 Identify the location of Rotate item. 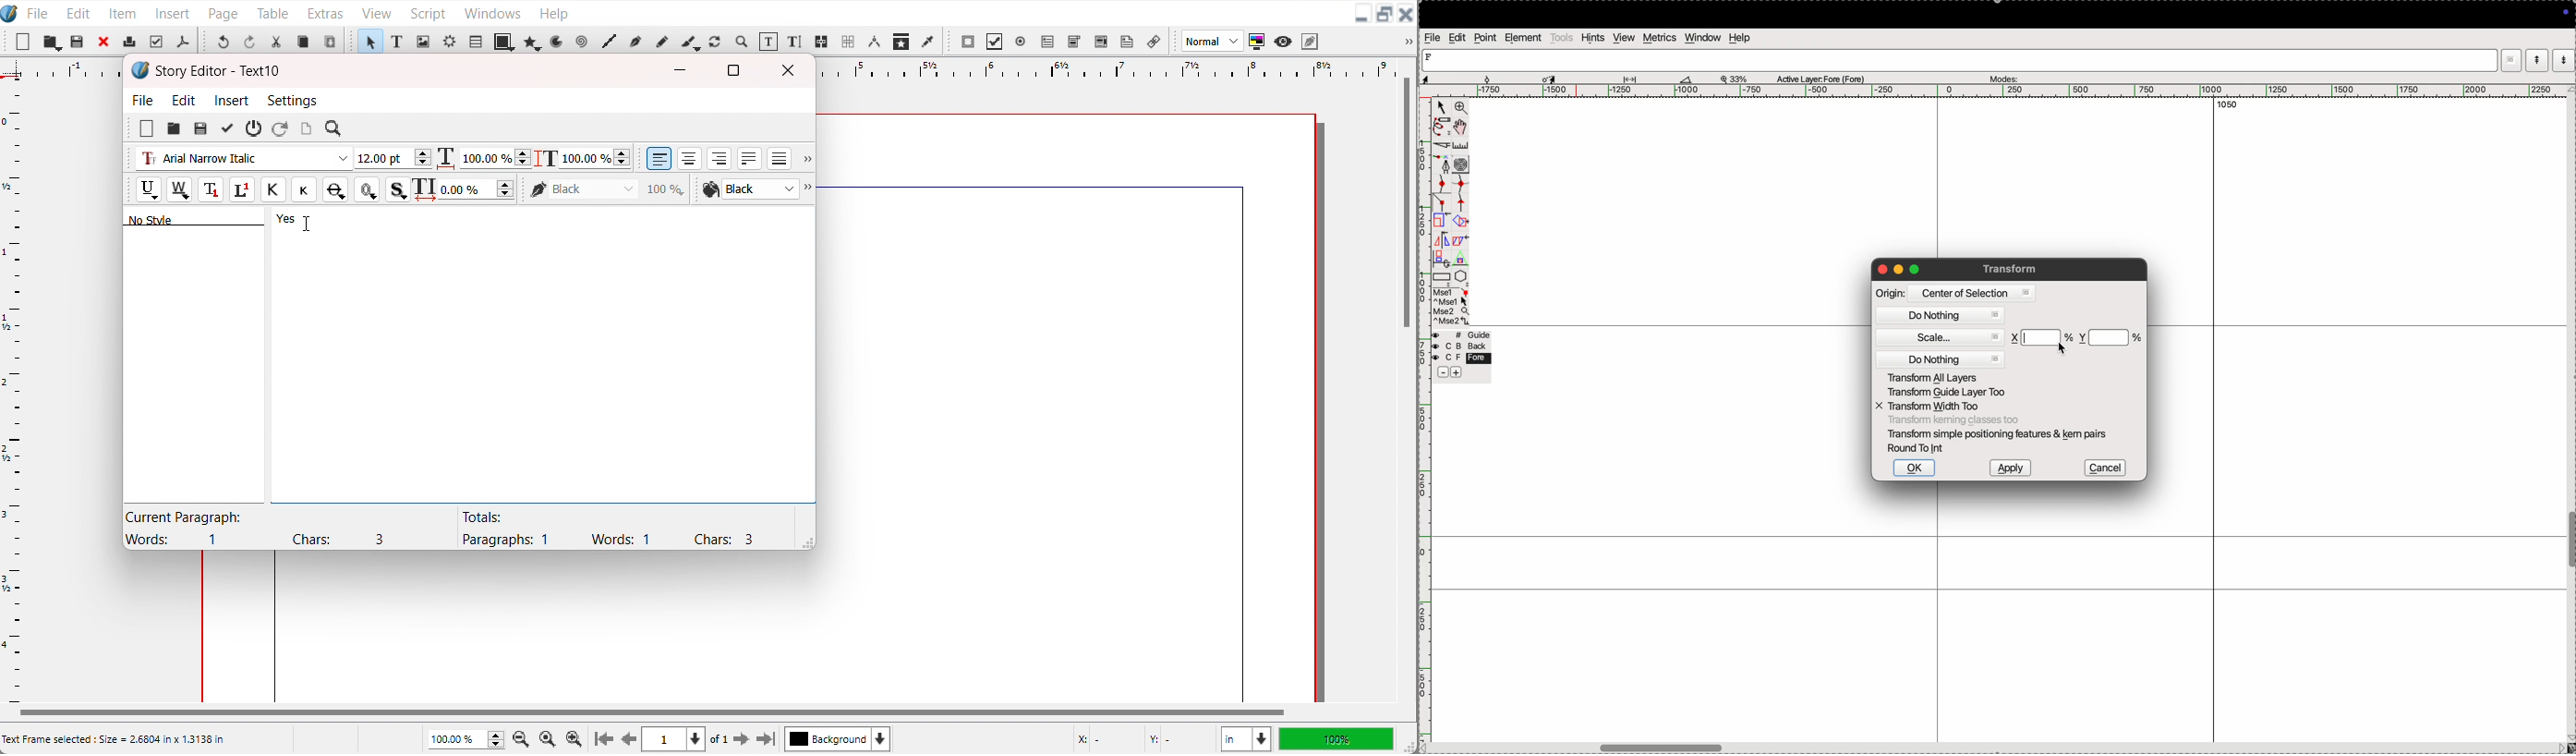
(715, 42).